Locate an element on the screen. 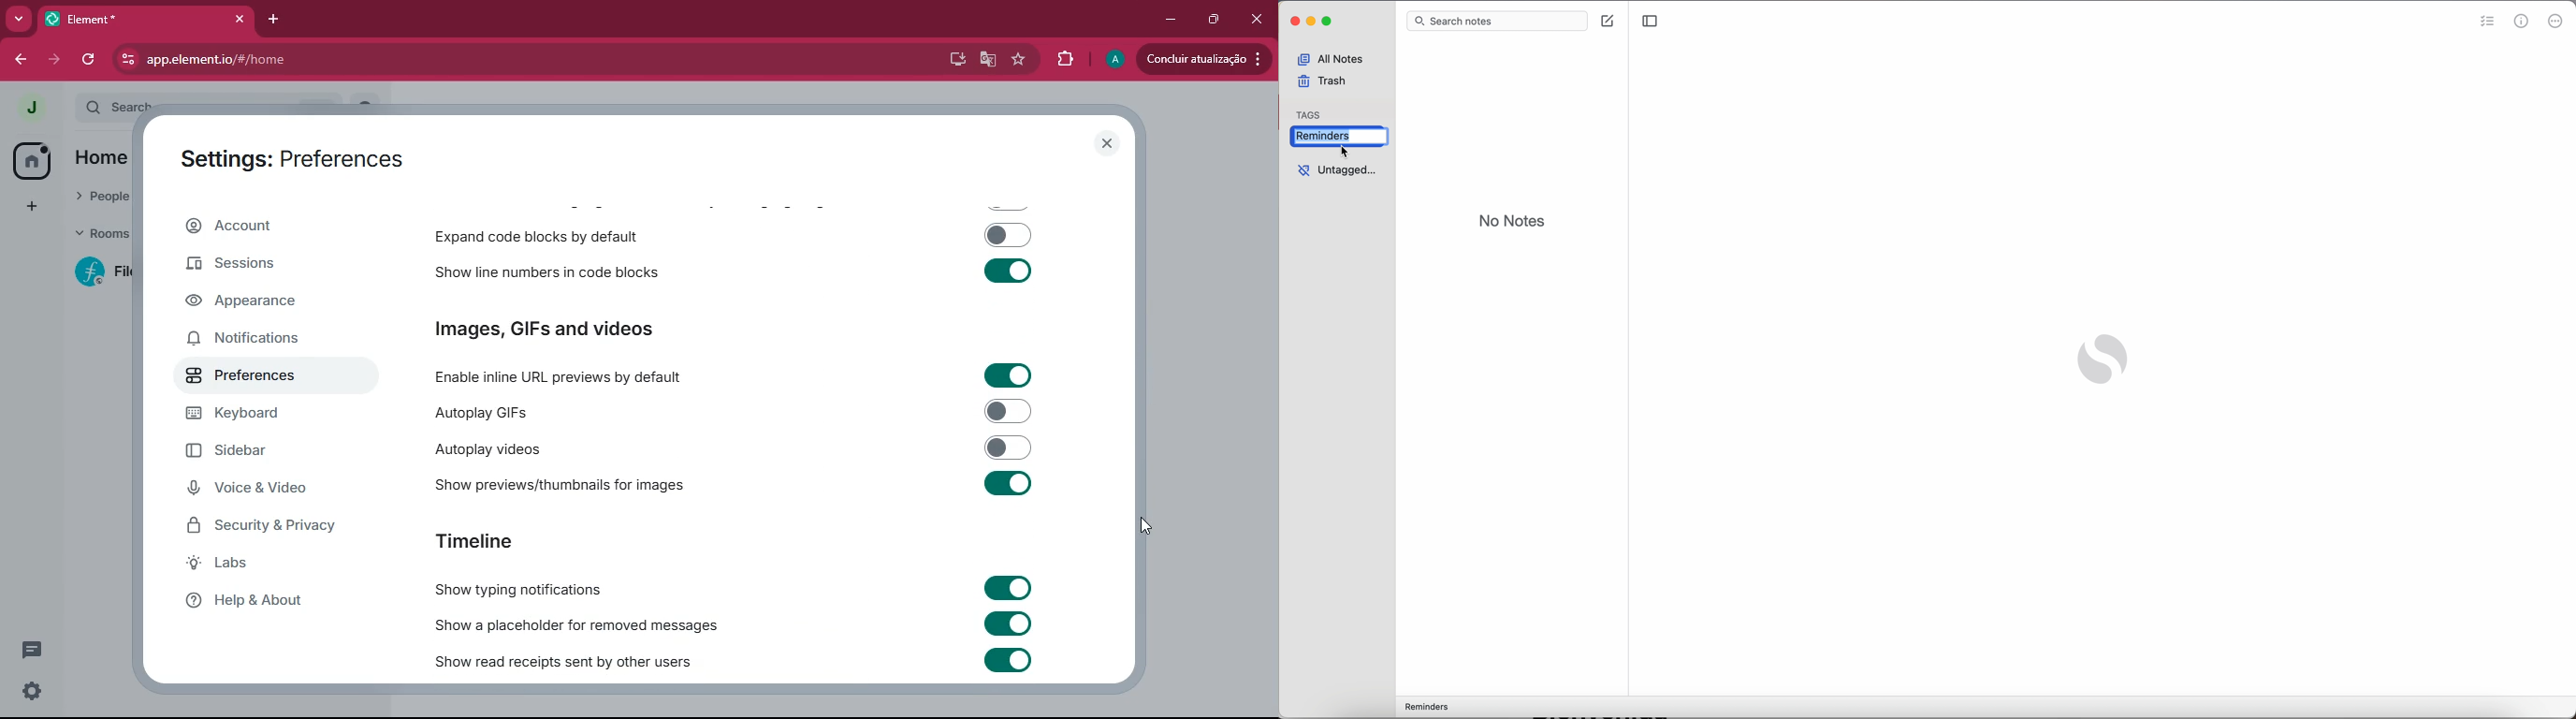 The image size is (2576, 728). metrics is located at coordinates (2523, 22).